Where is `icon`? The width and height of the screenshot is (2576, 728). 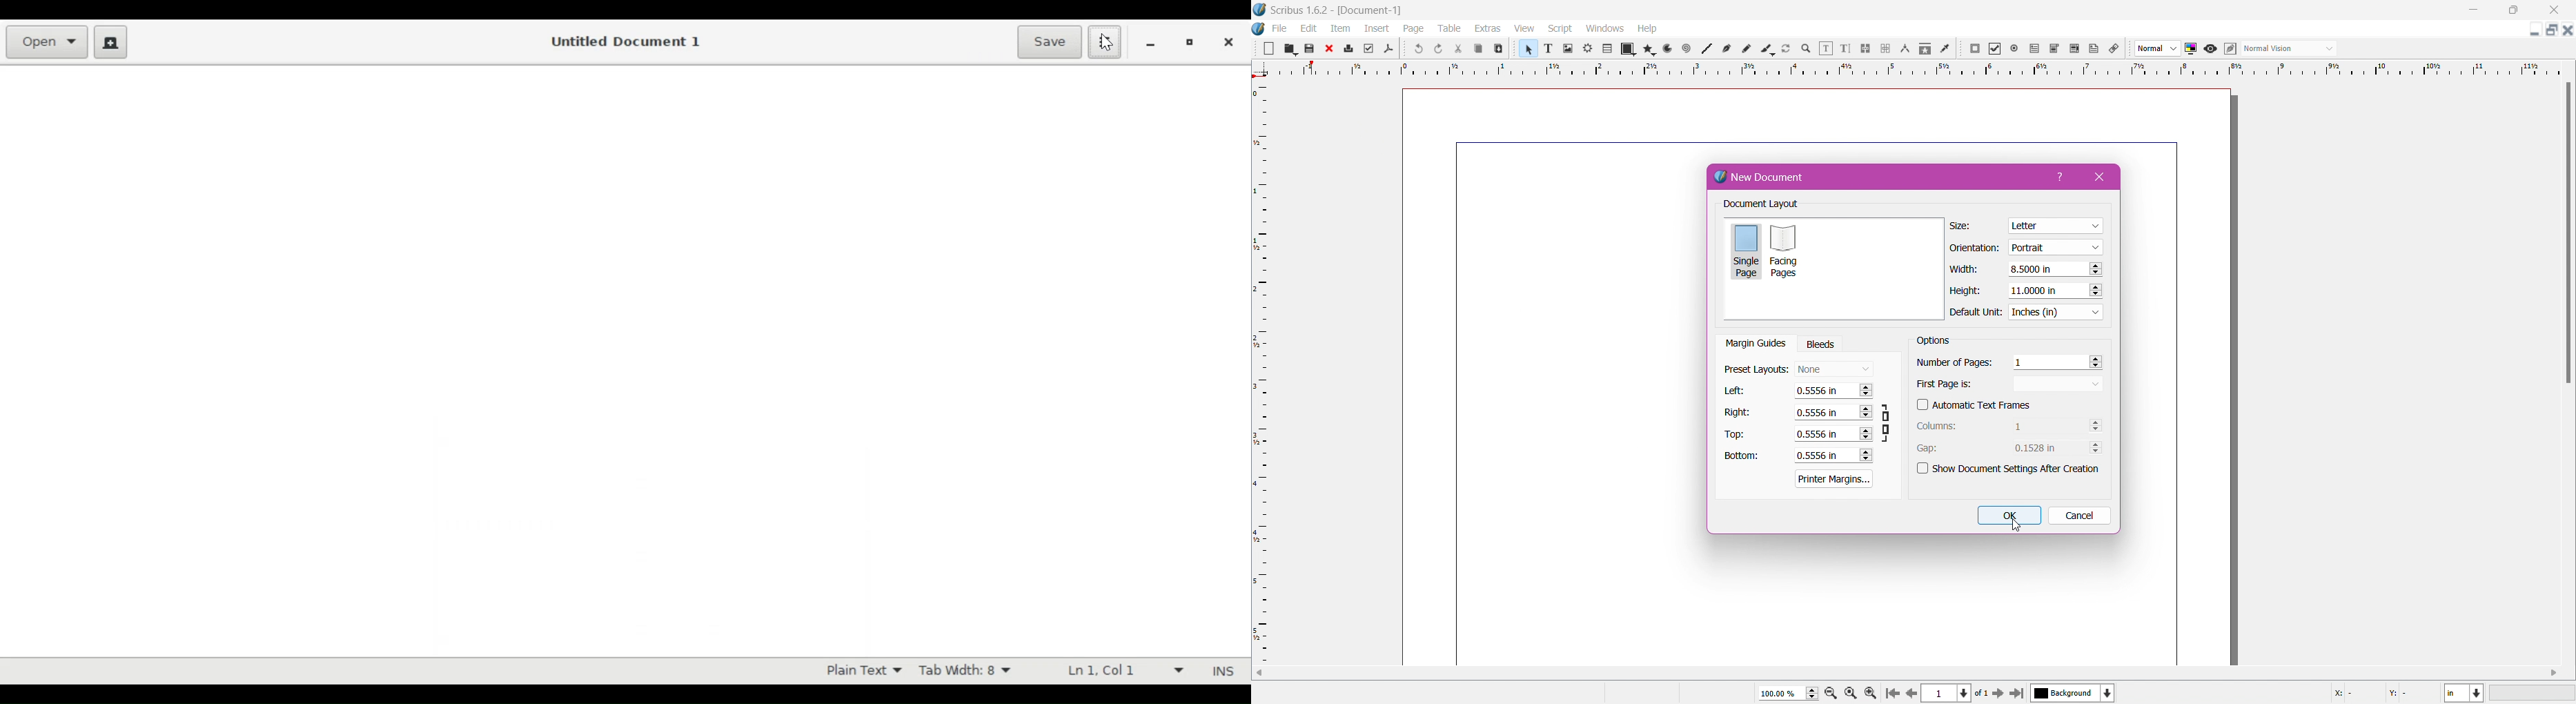 icon is located at coordinates (1745, 49).